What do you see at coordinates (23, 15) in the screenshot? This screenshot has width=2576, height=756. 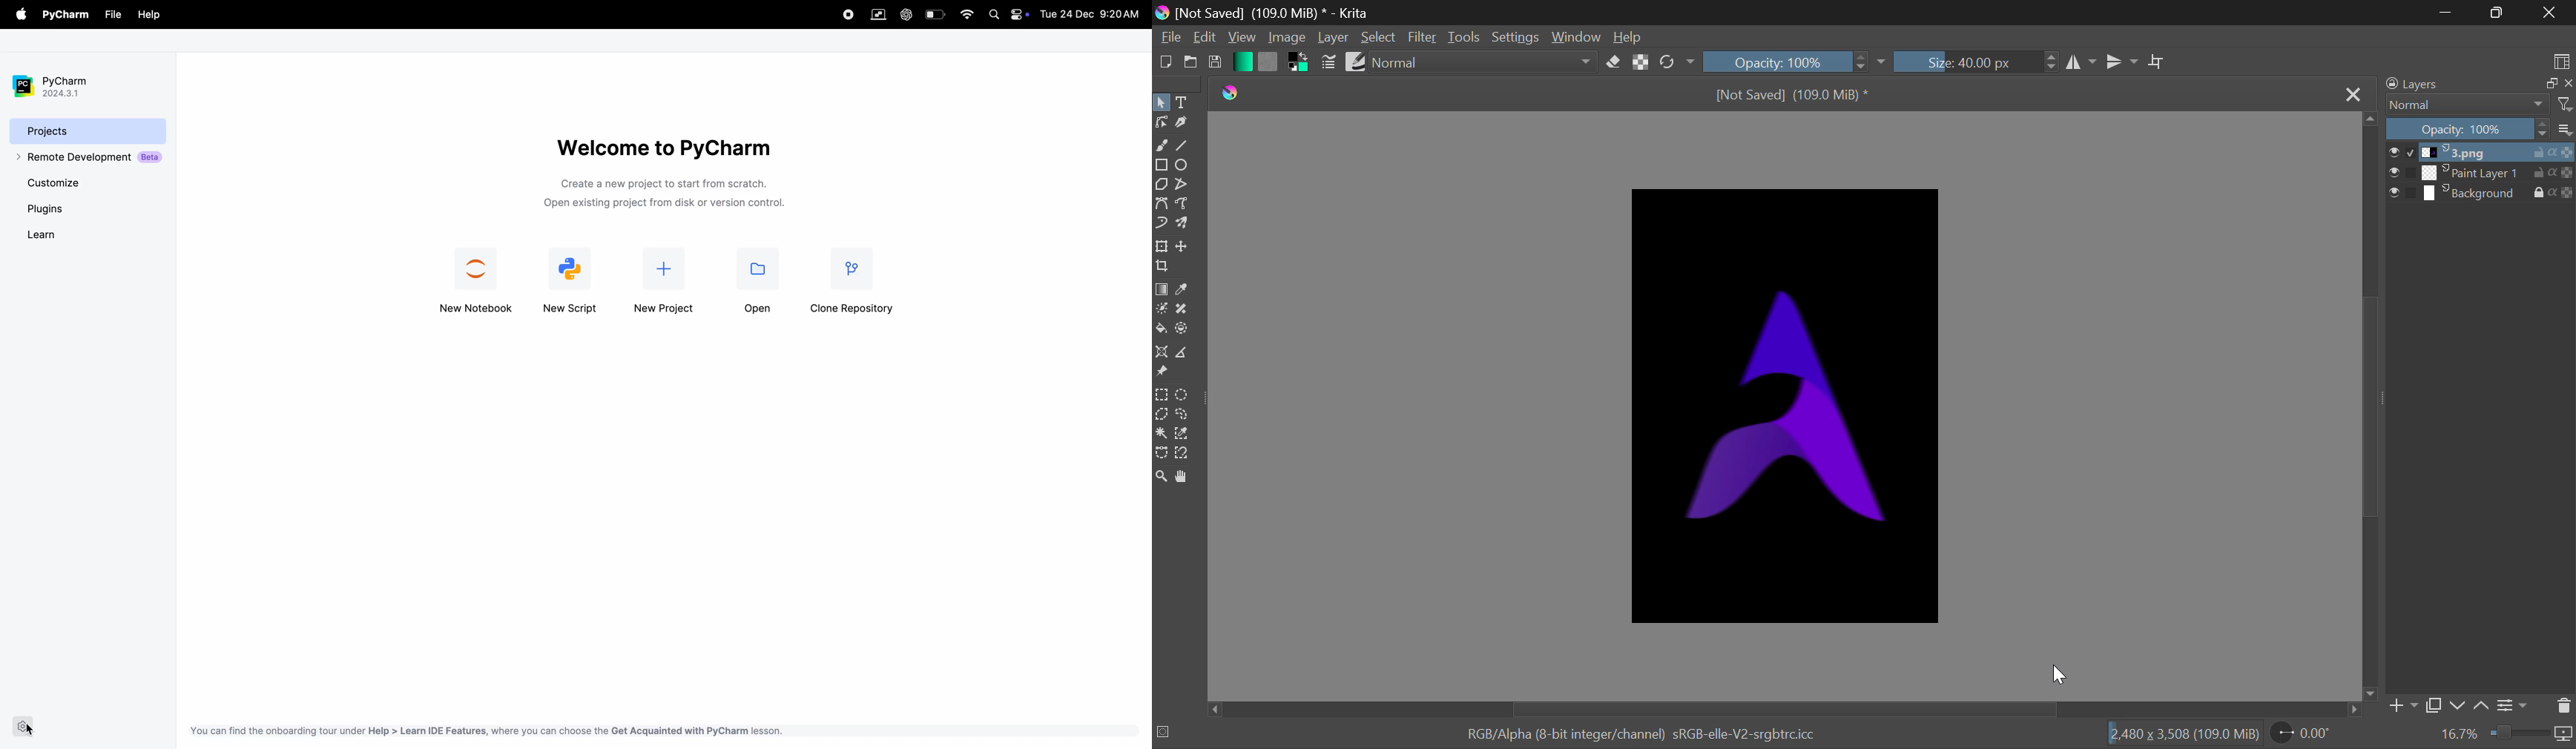 I see `apple menu` at bounding box center [23, 15].